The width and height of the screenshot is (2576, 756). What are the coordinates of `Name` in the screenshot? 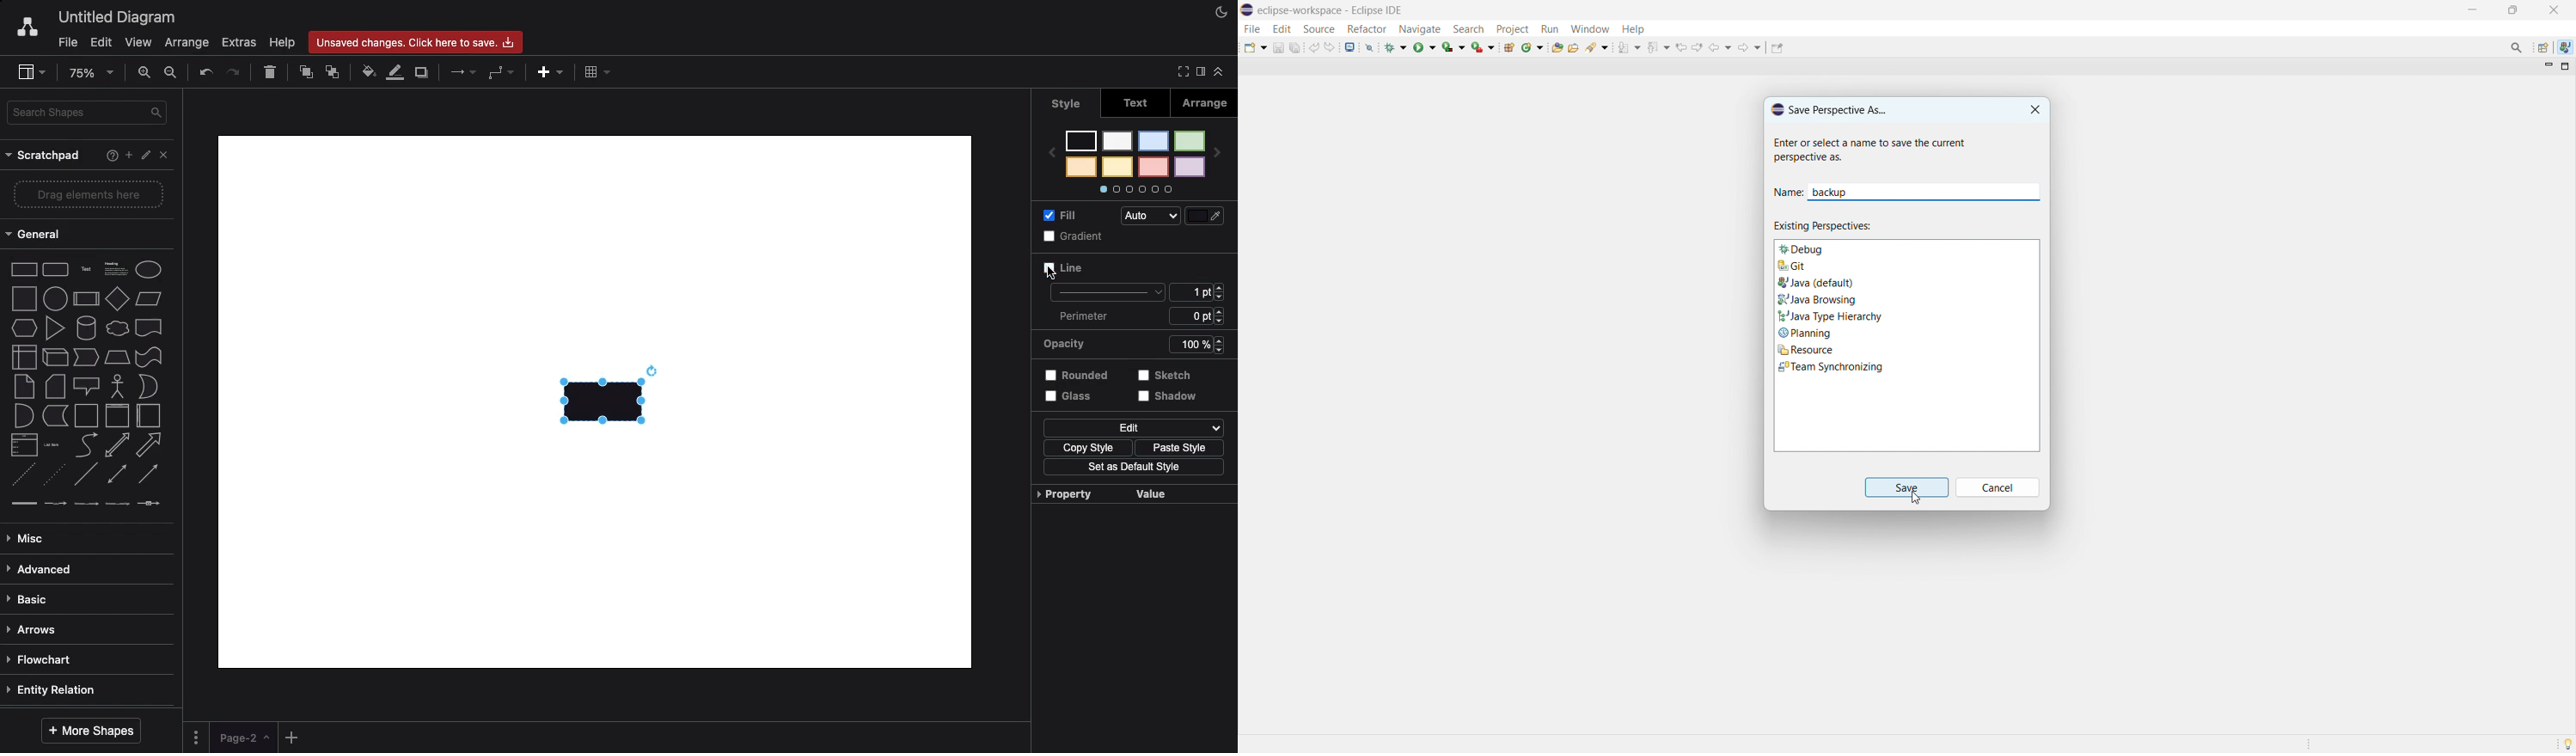 It's located at (1788, 194).